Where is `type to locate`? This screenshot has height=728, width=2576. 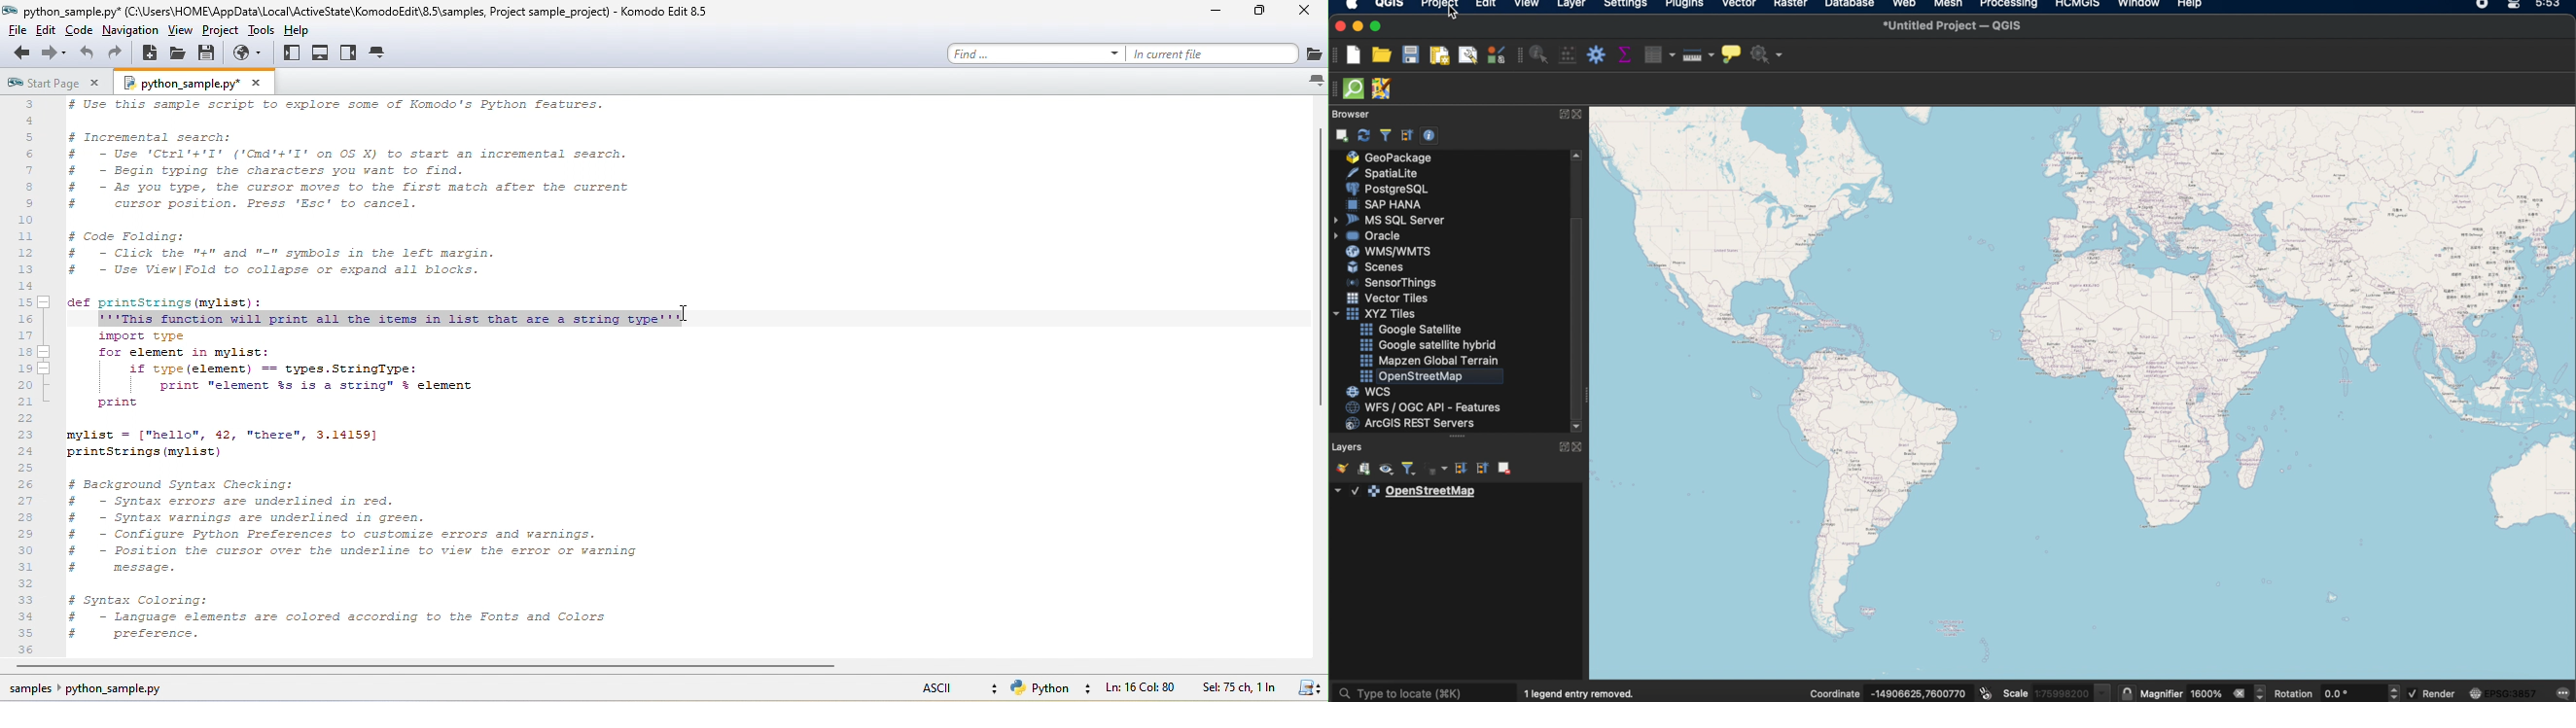
type to locate is located at coordinates (1425, 690).